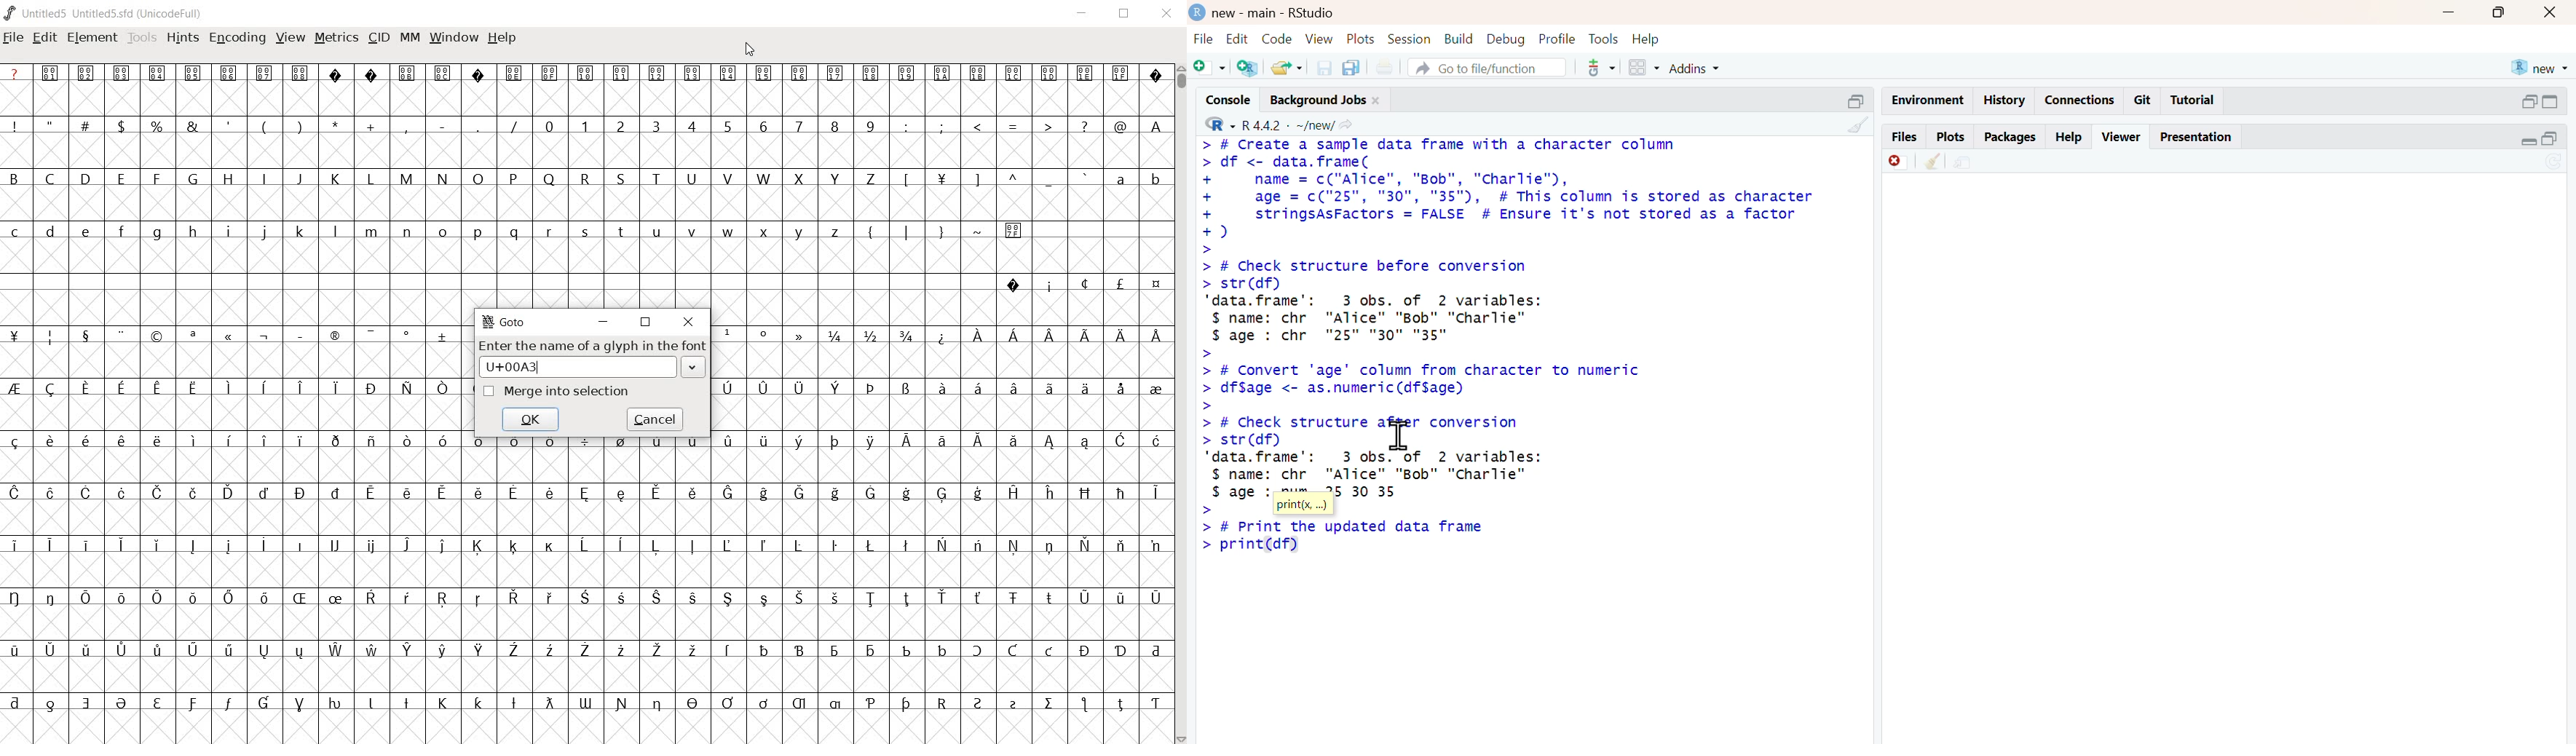 This screenshot has width=2576, height=756. Describe the element at coordinates (621, 545) in the screenshot. I see `Symbol` at that location.